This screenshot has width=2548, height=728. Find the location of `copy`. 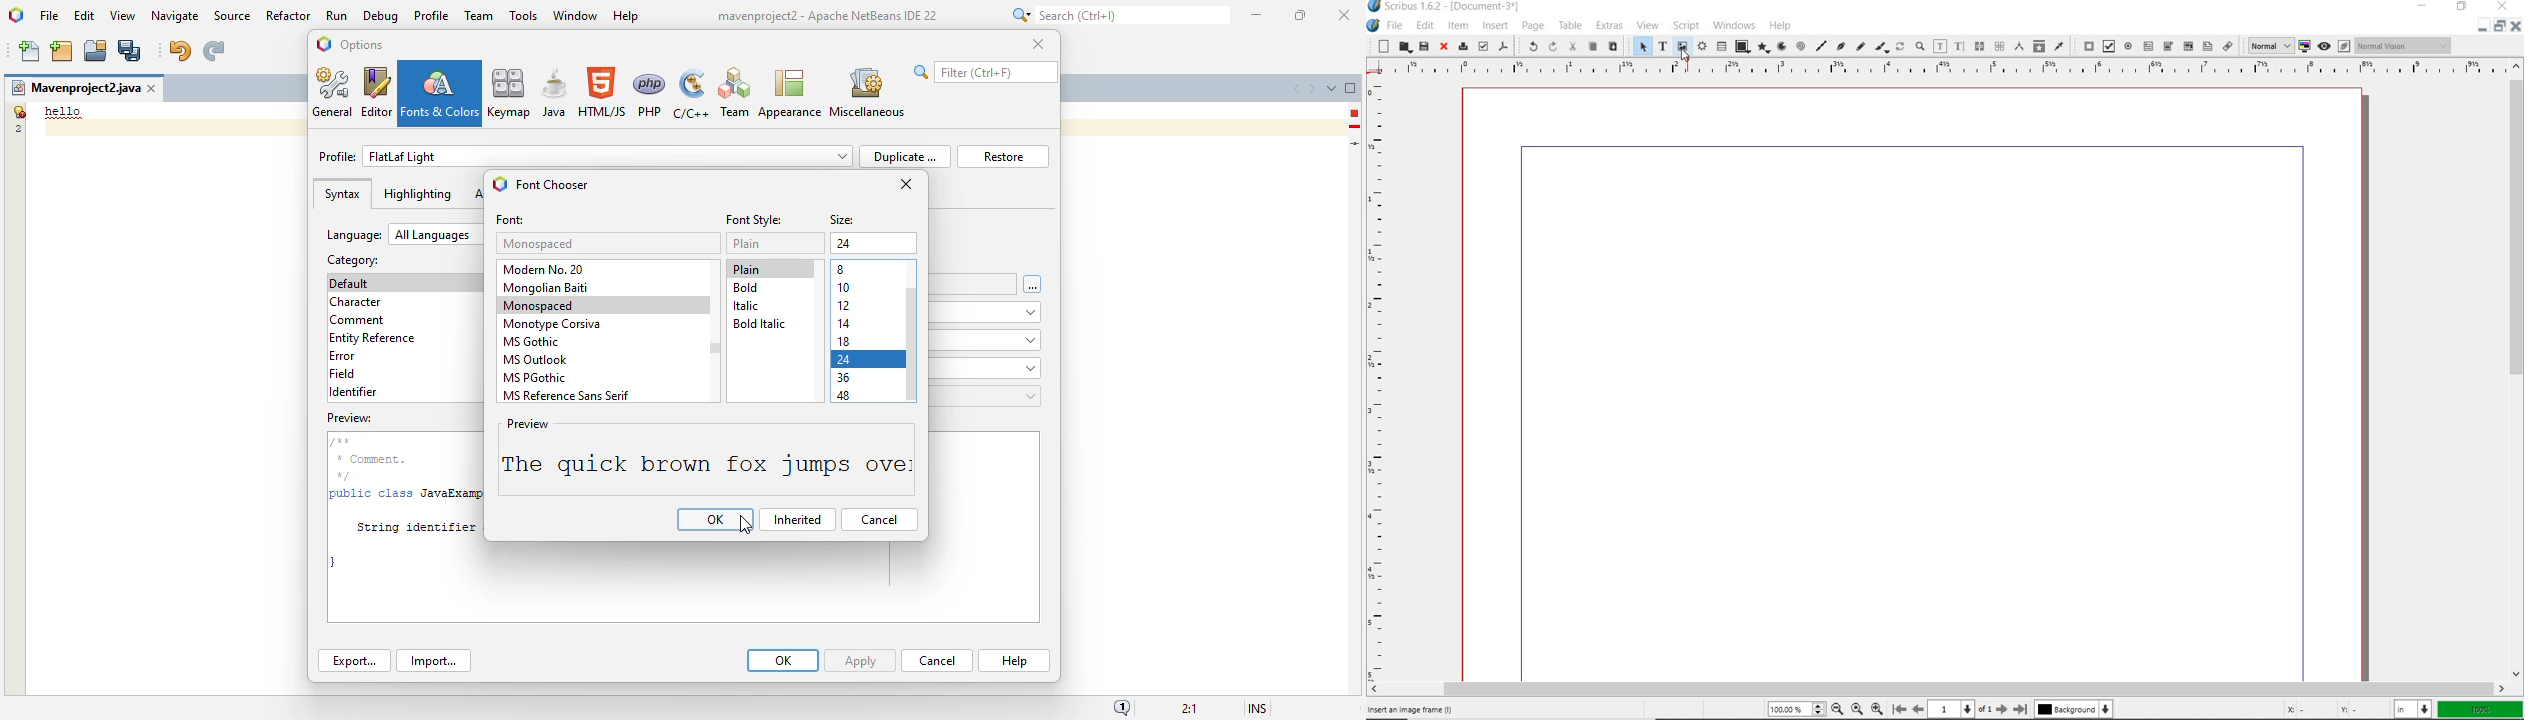

copy is located at coordinates (1593, 46).